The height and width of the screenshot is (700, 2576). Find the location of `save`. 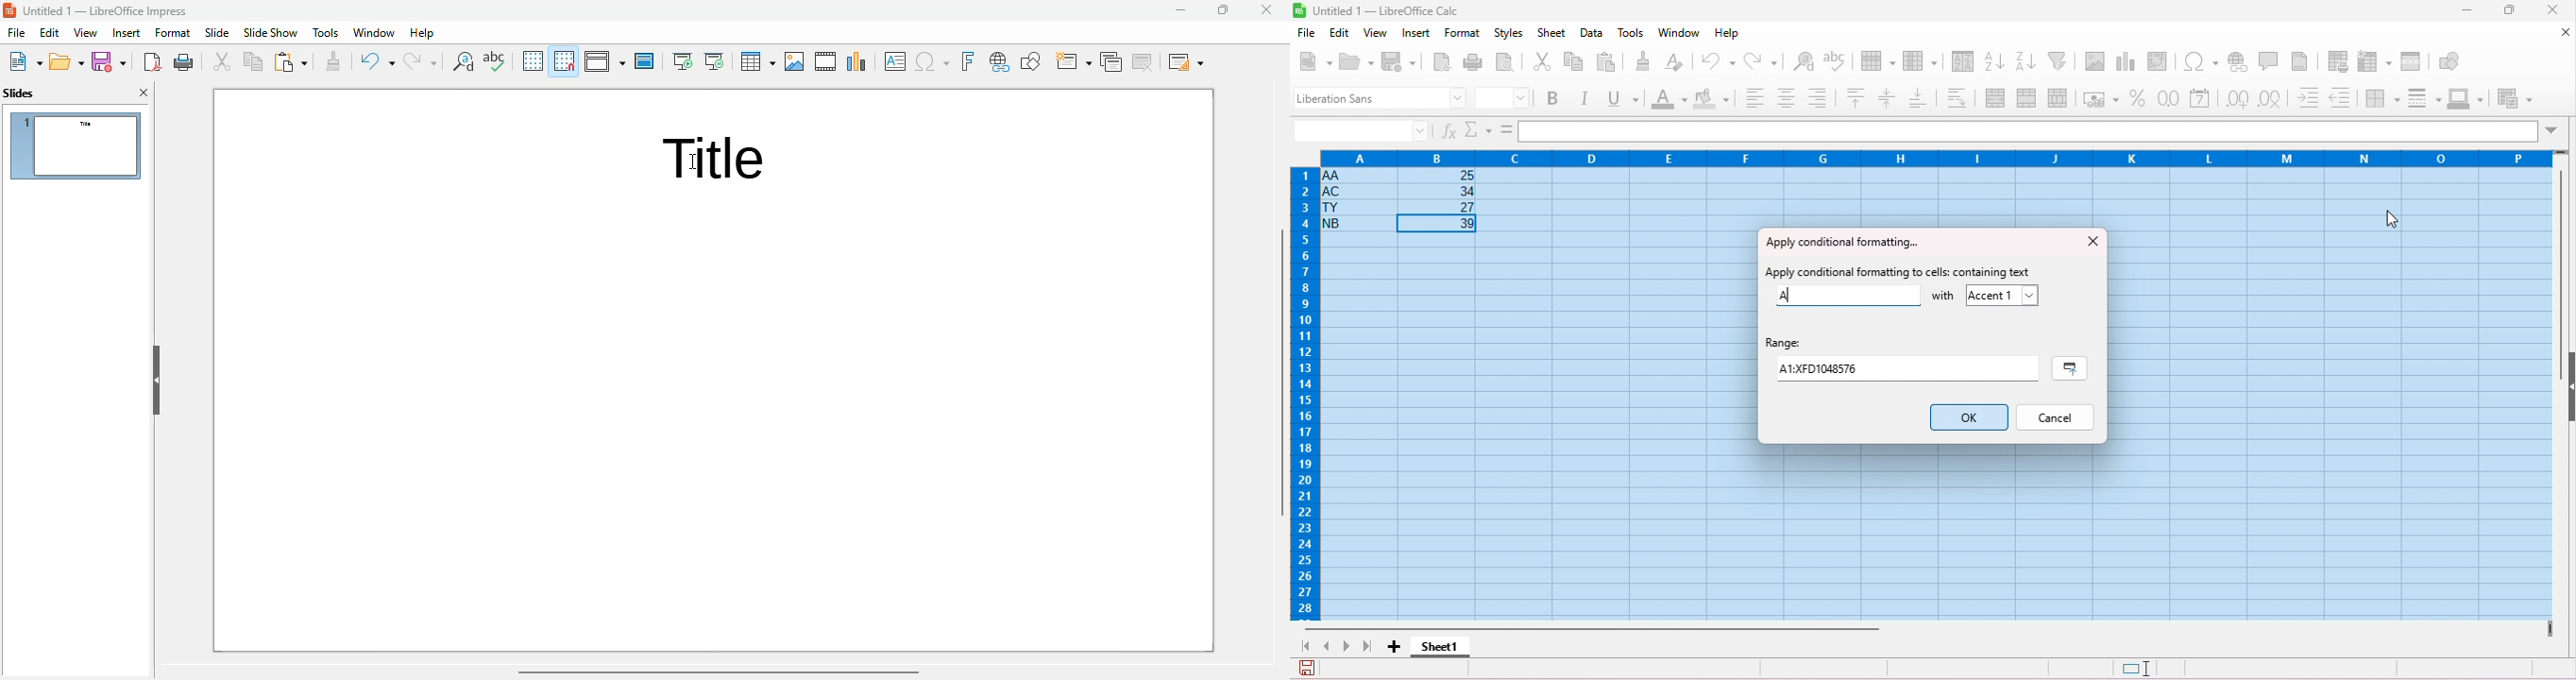

save is located at coordinates (1399, 60).